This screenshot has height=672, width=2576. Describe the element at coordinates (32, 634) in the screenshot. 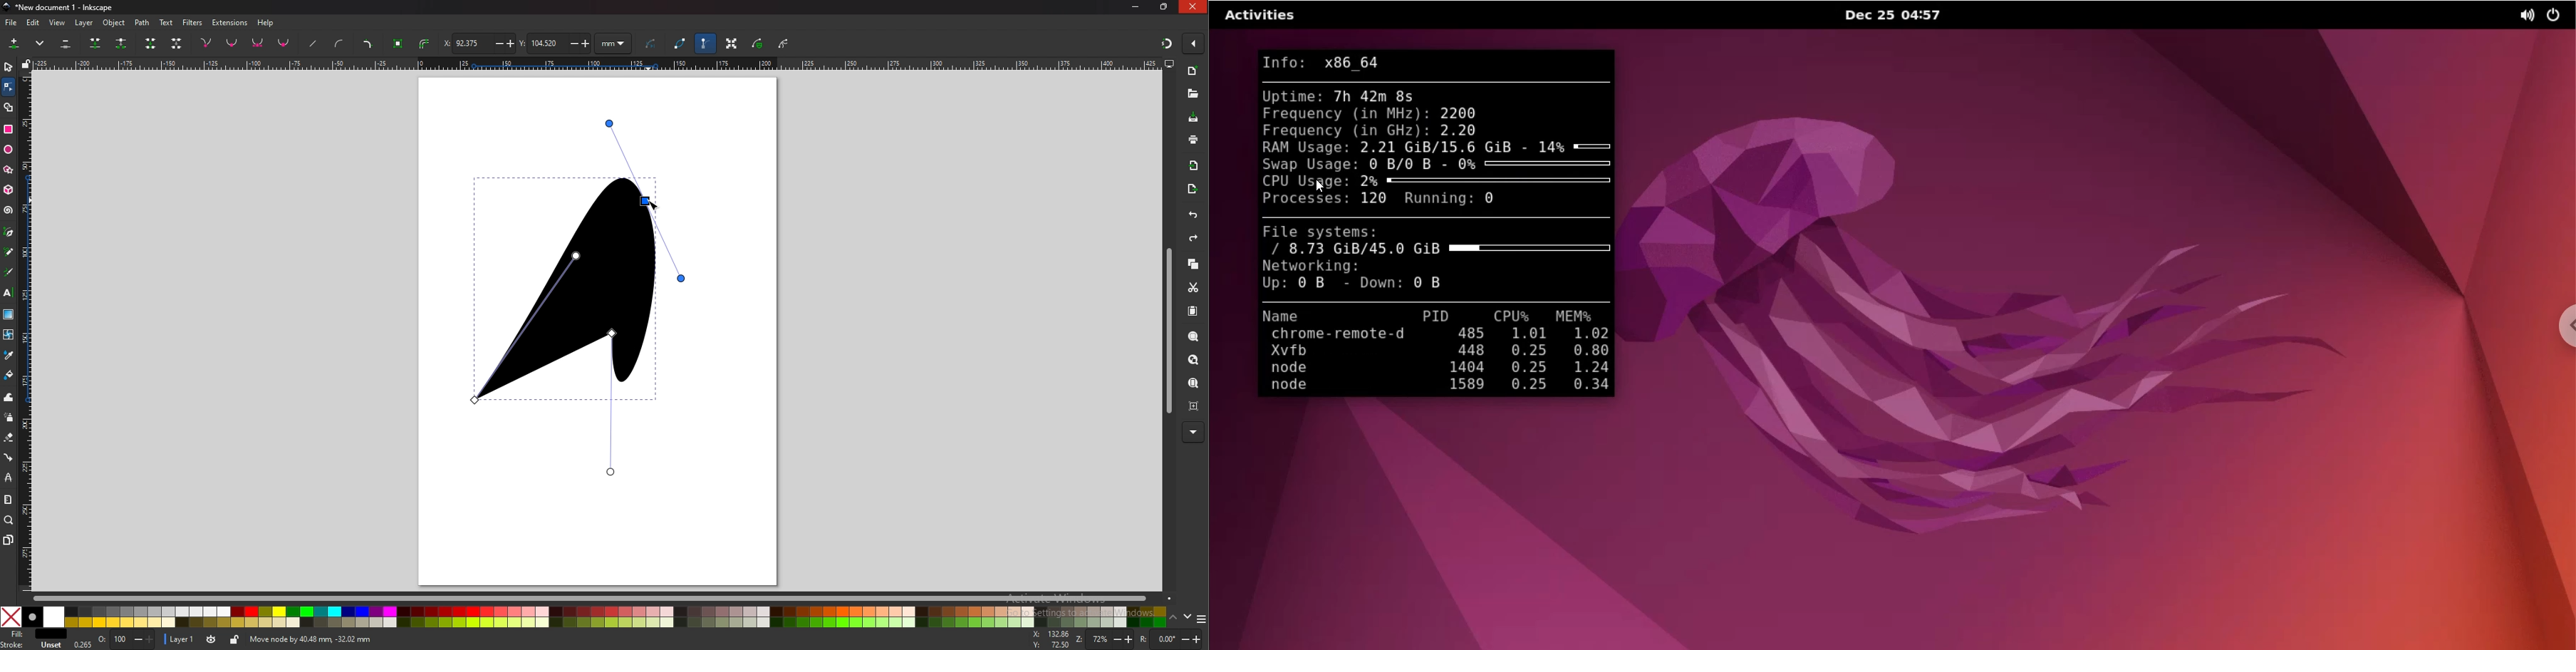

I see `fill` at that location.